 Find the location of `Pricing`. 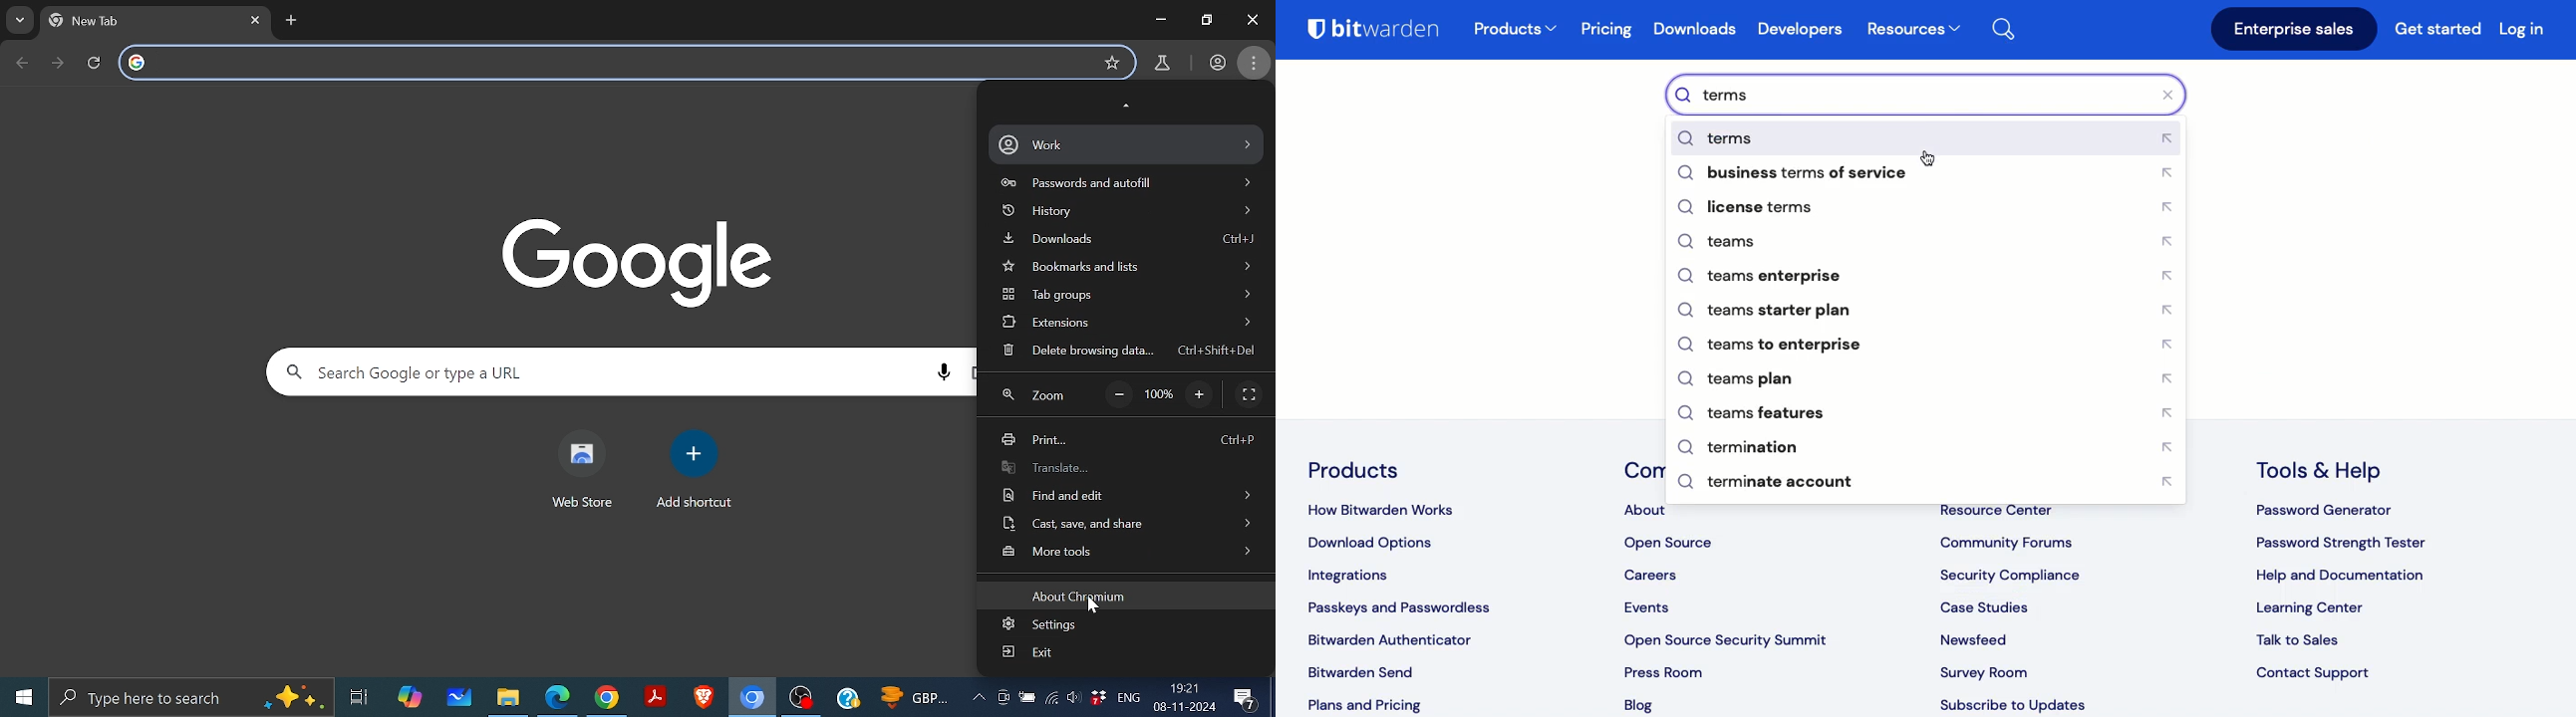

Pricing is located at coordinates (1608, 30).